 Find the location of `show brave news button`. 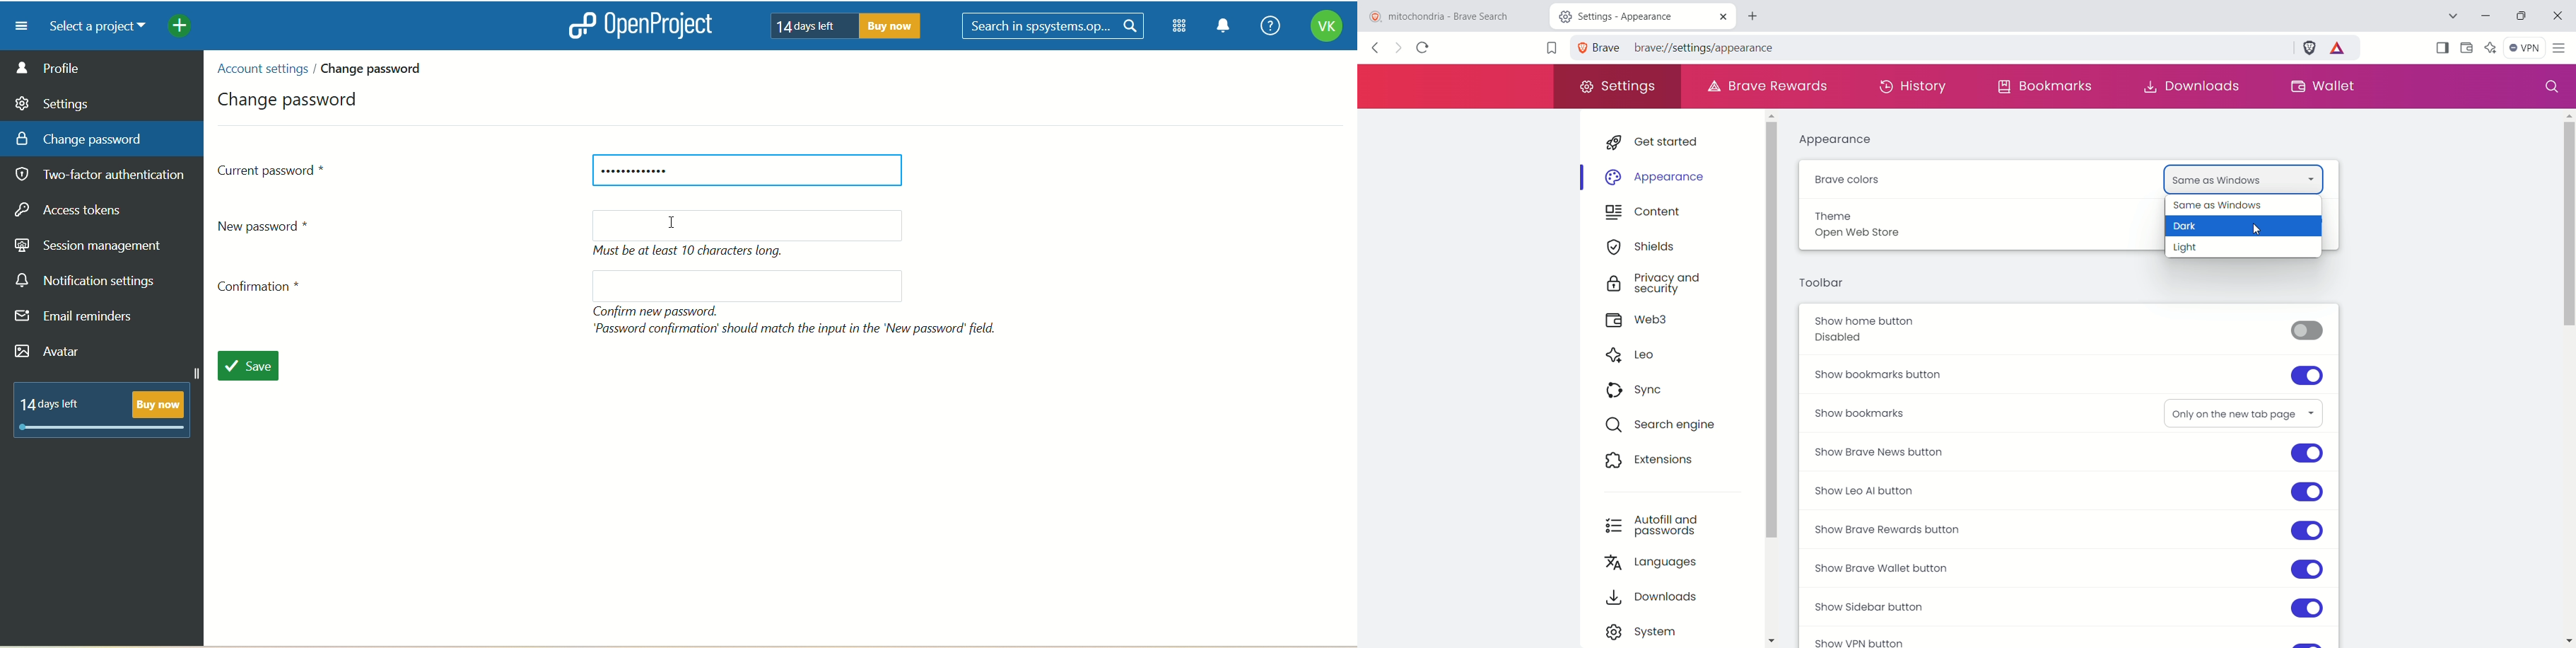

show brave news button is located at coordinates (2066, 452).